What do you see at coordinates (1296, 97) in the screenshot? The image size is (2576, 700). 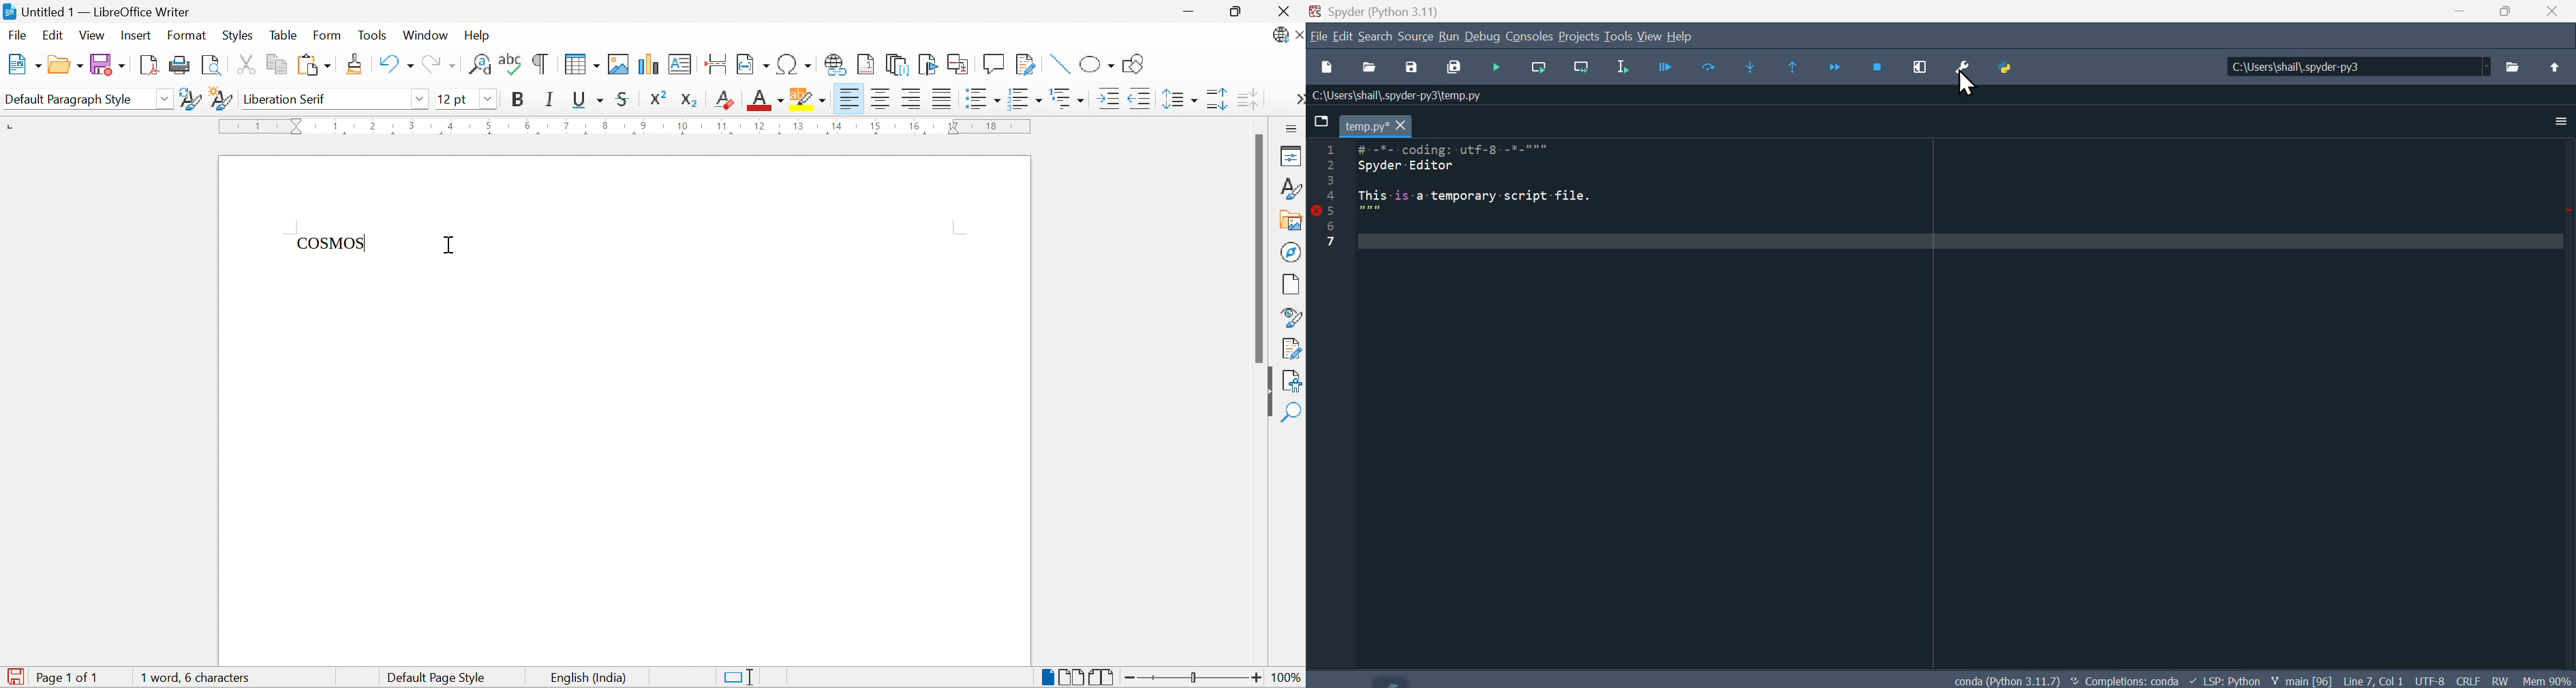 I see `More` at bounding box center [1296, 97].